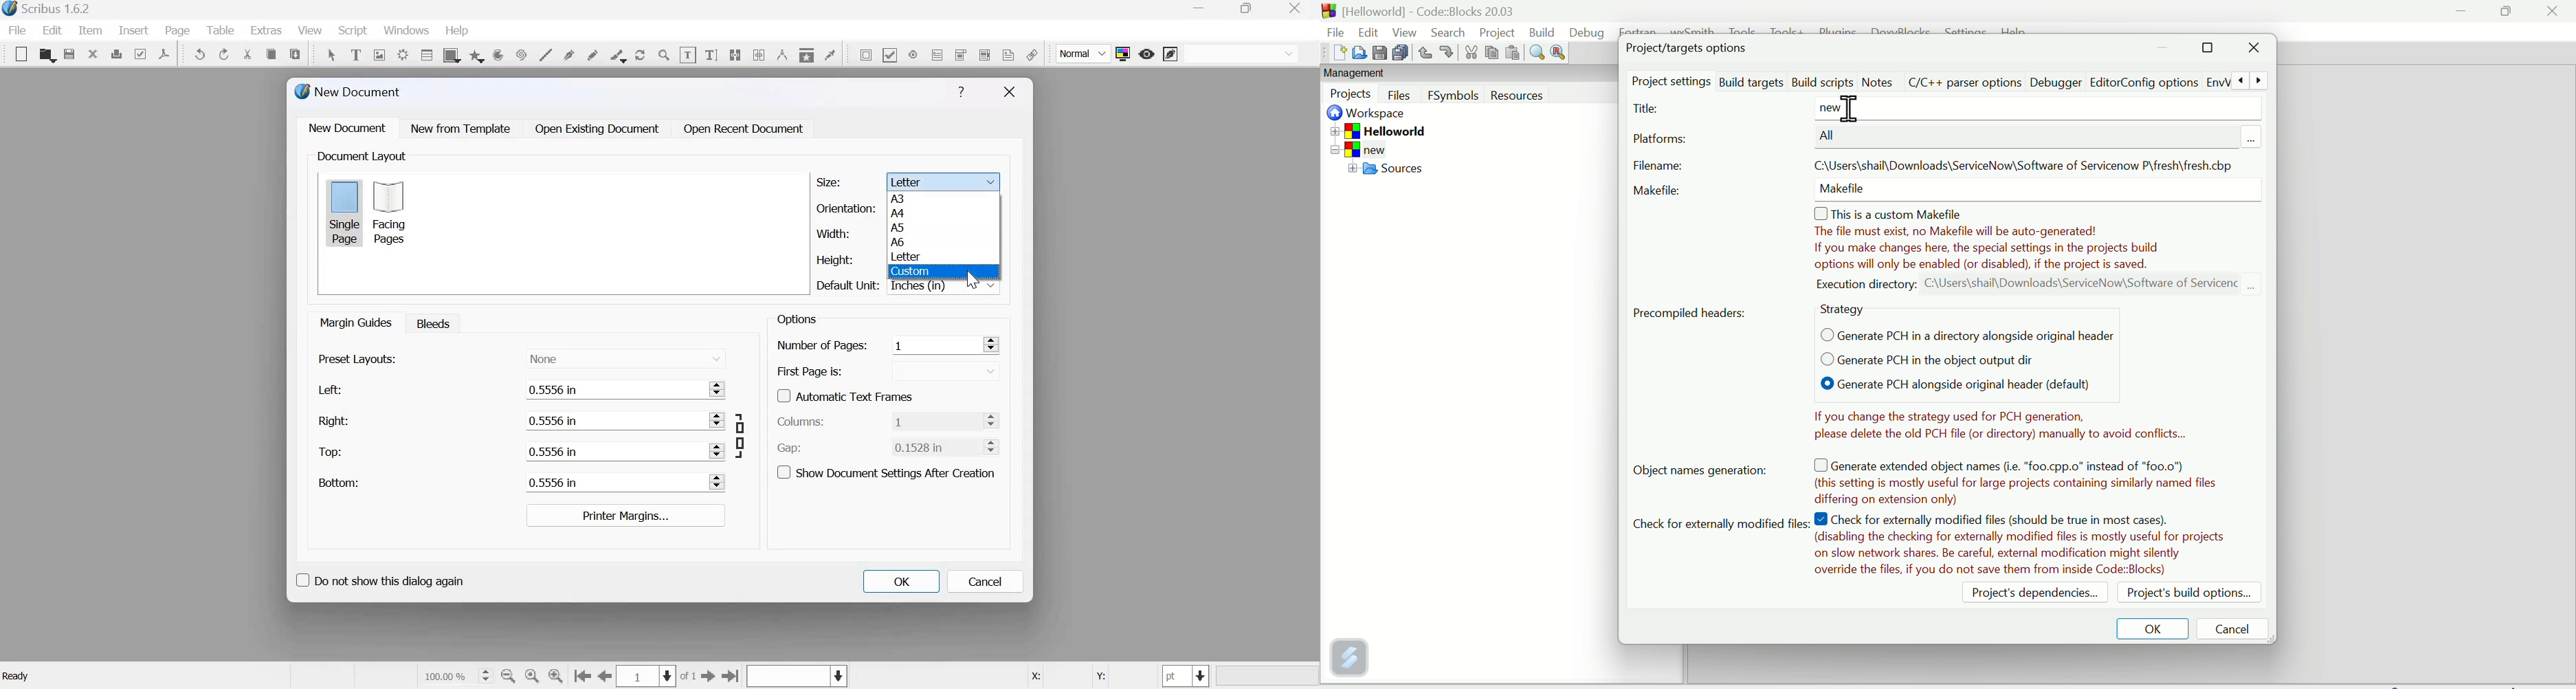 The image size is (2576, 700). Describe the element at coordinates (2025, 162) in the screenshot. I see `File address` at that location.